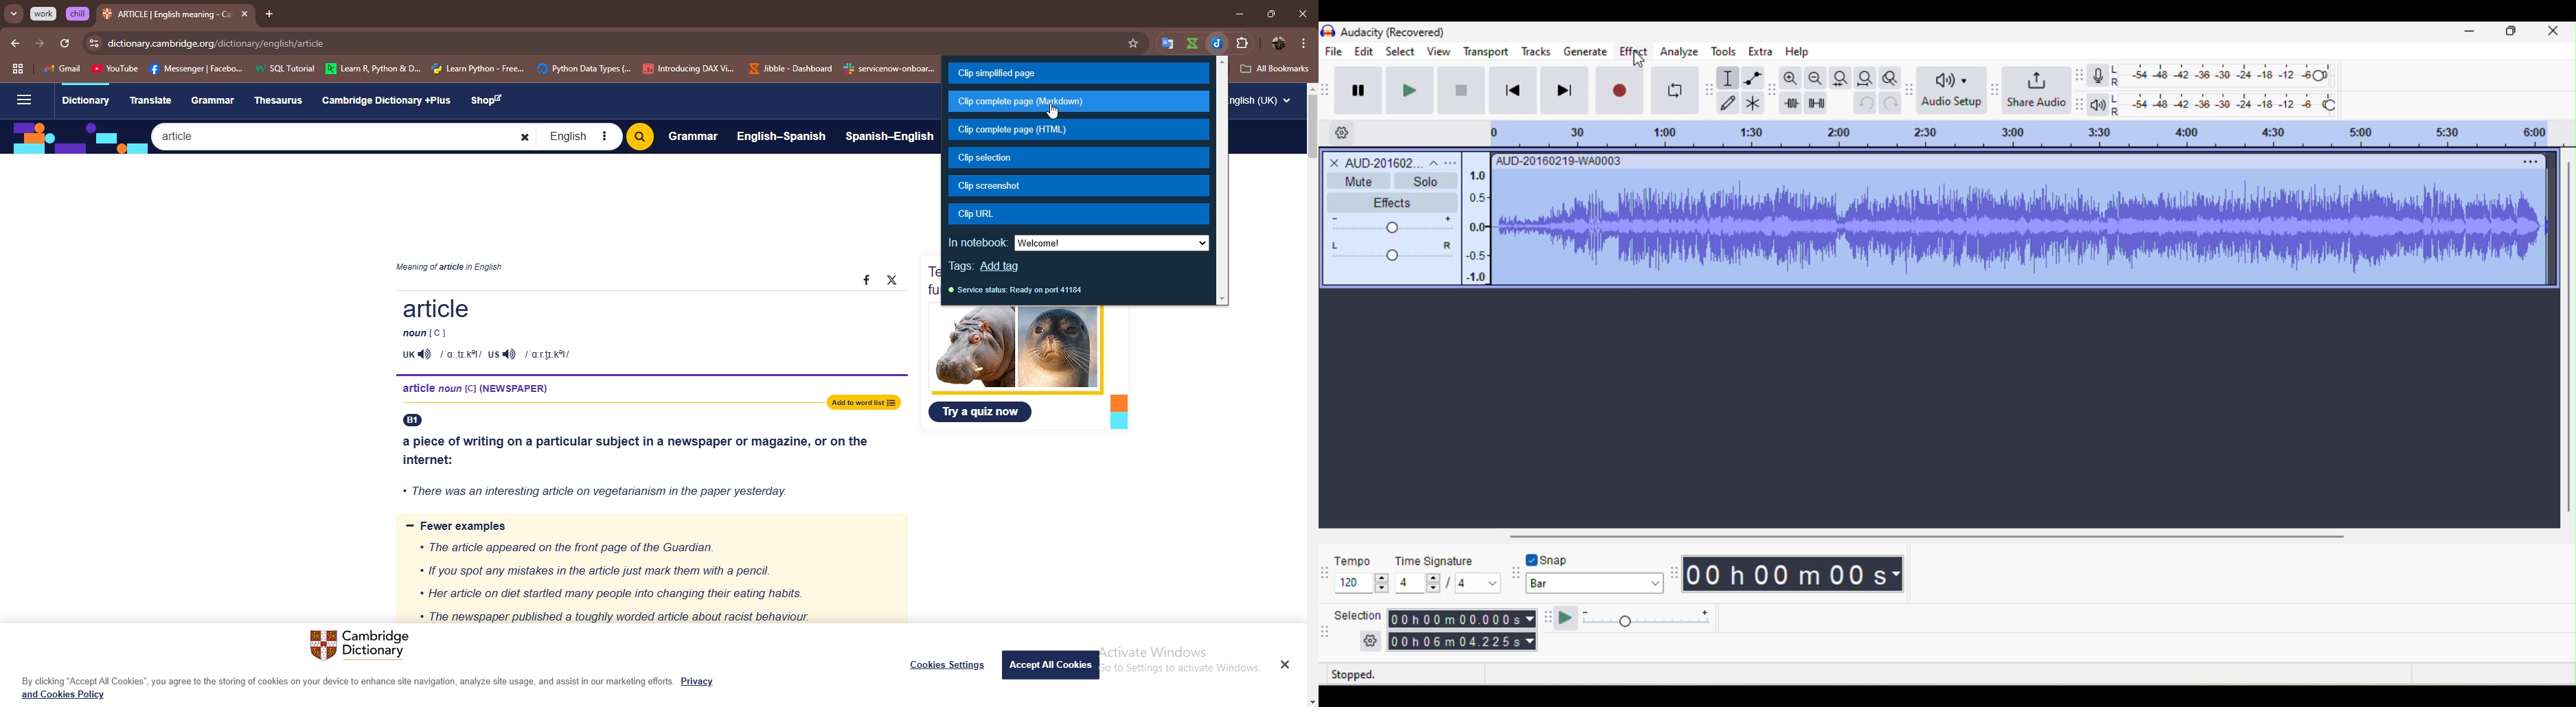  I want to click on grouped tab, so click(45, 14).